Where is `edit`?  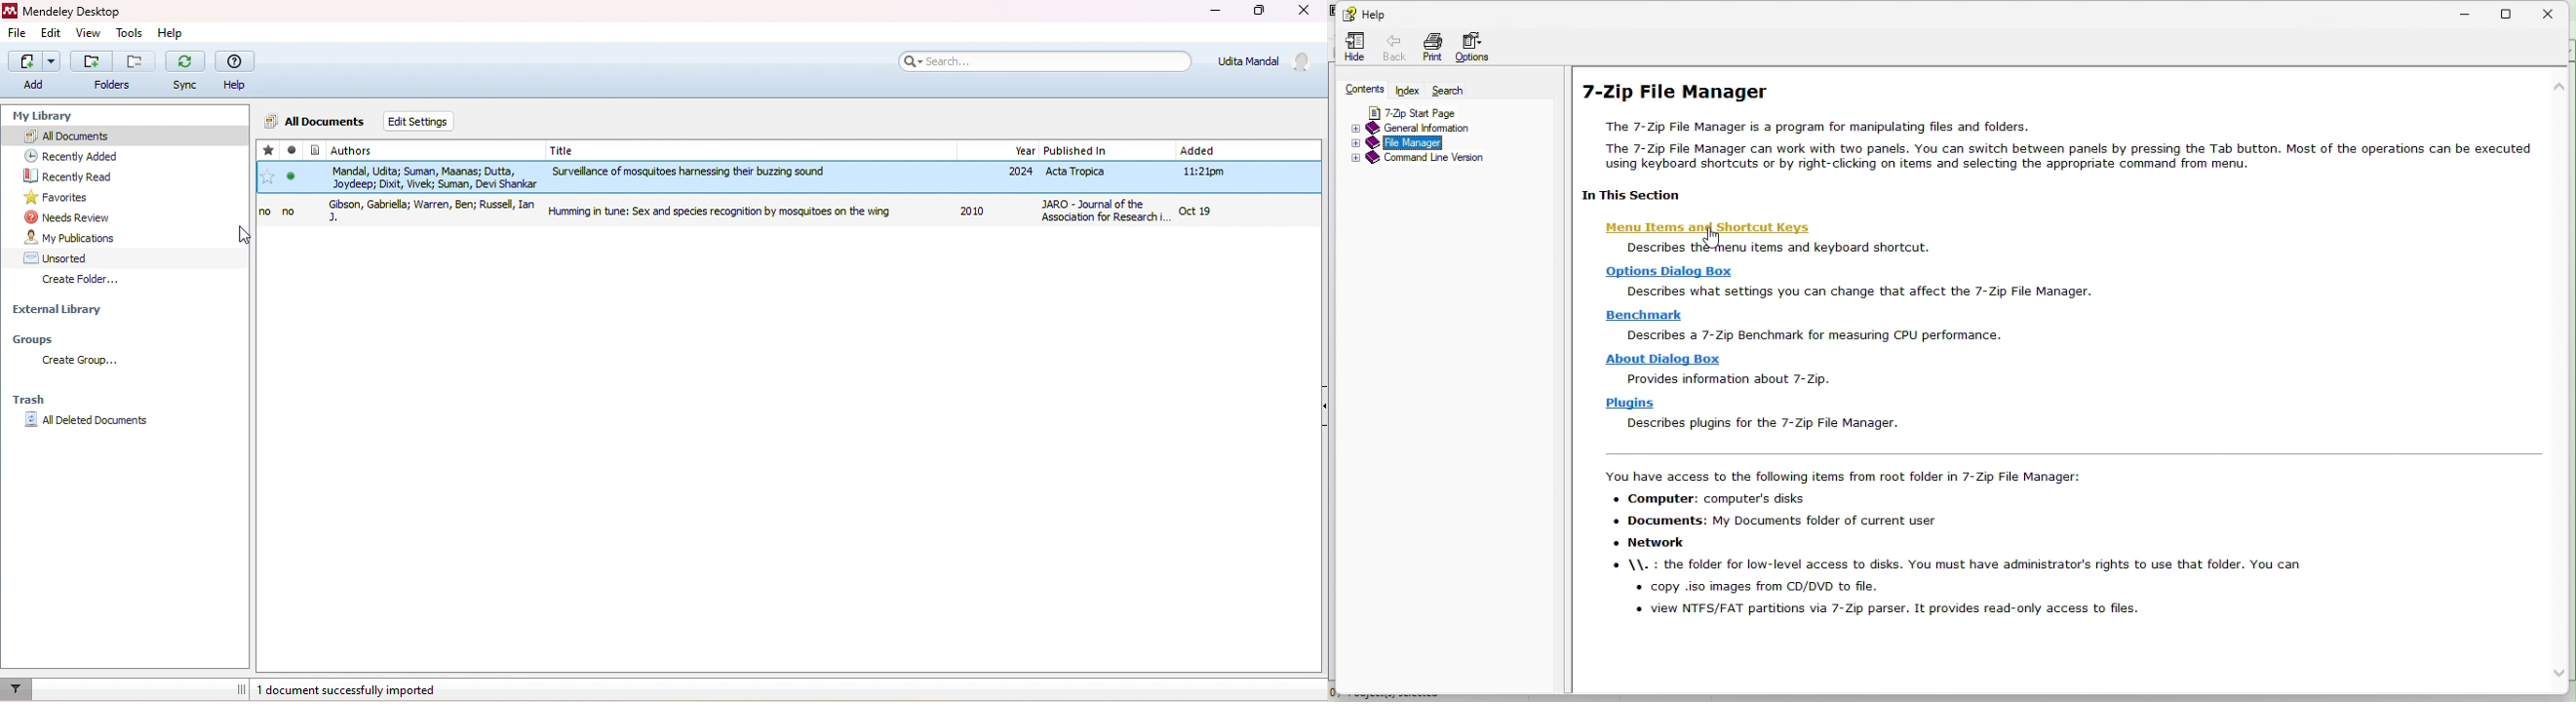 edit is located at coordinates (52, 34).